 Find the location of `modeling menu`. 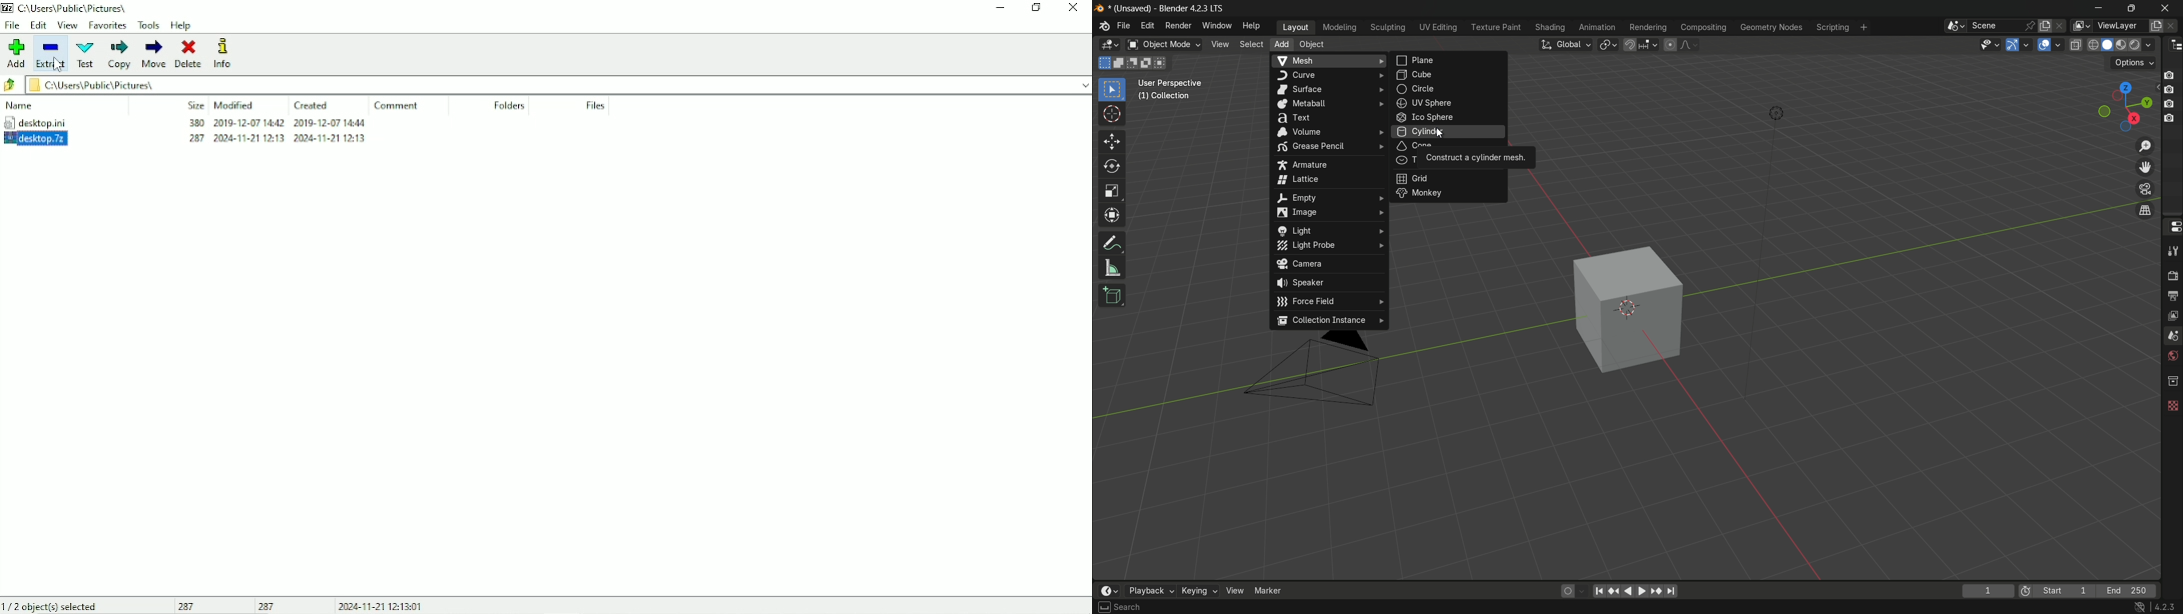

modeling menu is located at coordinates (1339, 28).